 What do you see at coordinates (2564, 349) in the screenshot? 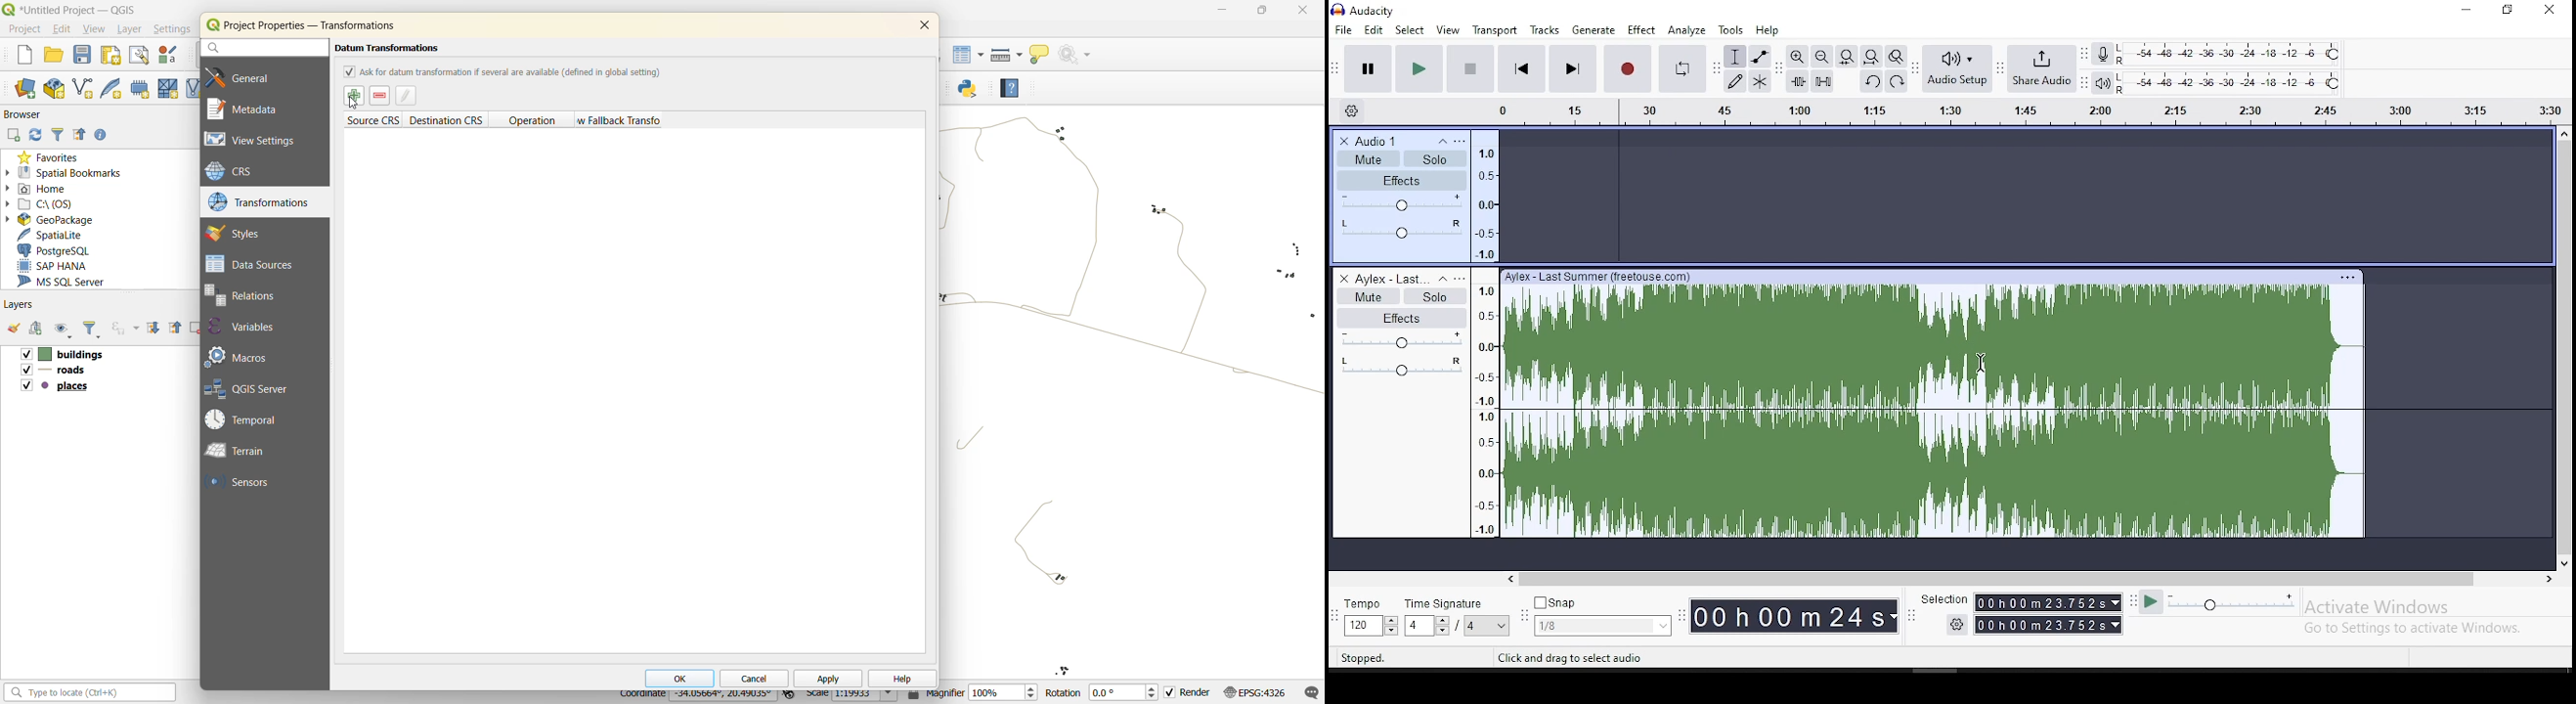
I see `scroll bar` at bounding box center [2564, 349].